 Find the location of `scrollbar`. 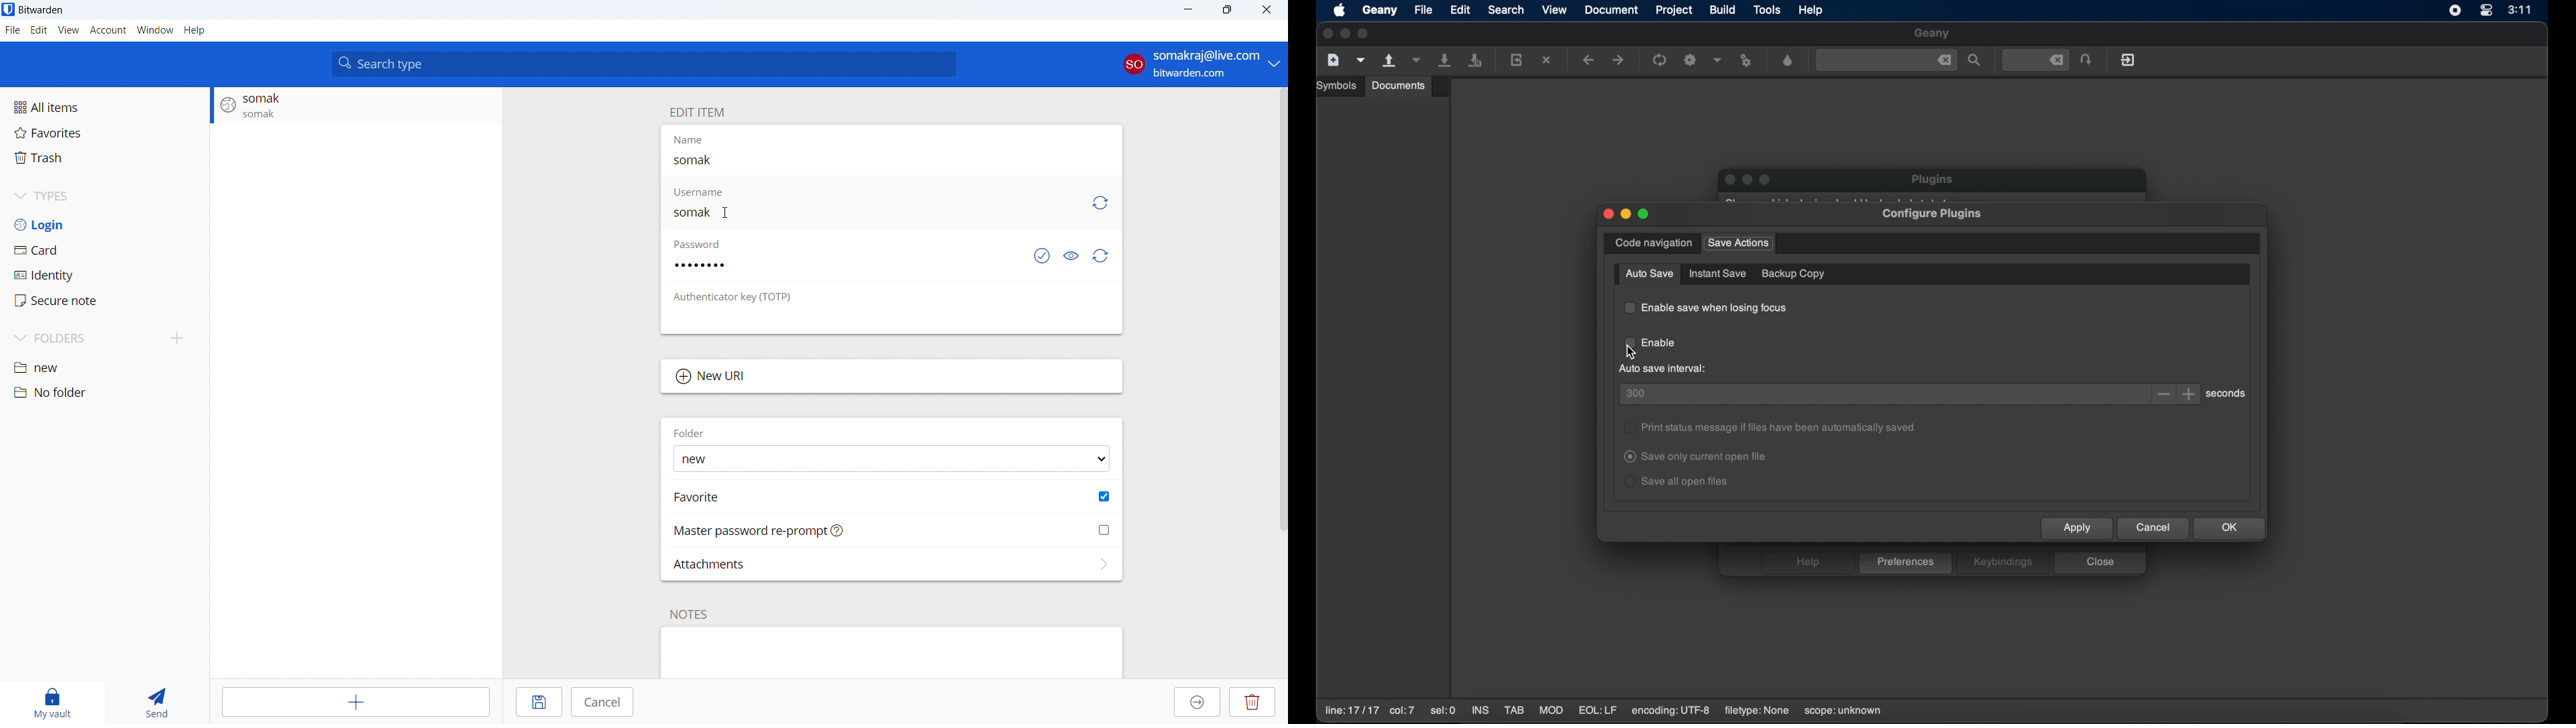

scrollbar is located at coordinates (1284, 306).